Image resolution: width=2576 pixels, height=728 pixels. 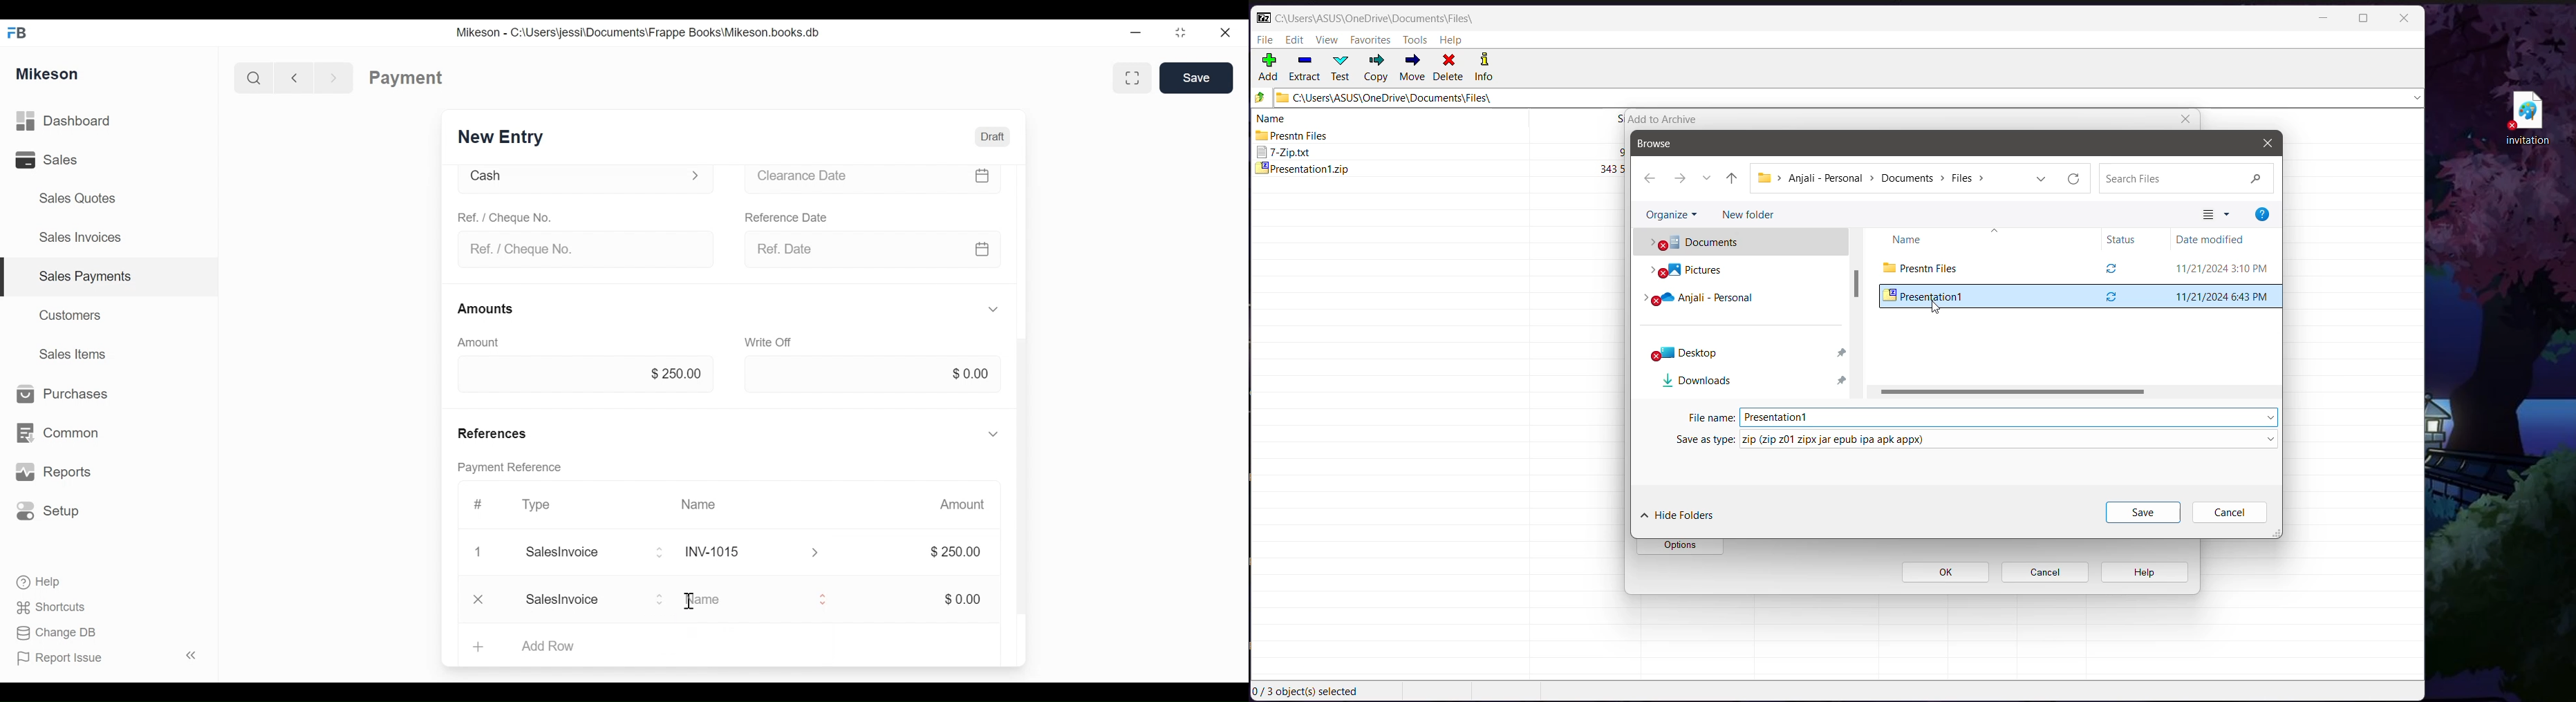 What do you see at coordinates (513, 469) in the screenshot?
I see `Payment reference` at bounding box center [513, 469].